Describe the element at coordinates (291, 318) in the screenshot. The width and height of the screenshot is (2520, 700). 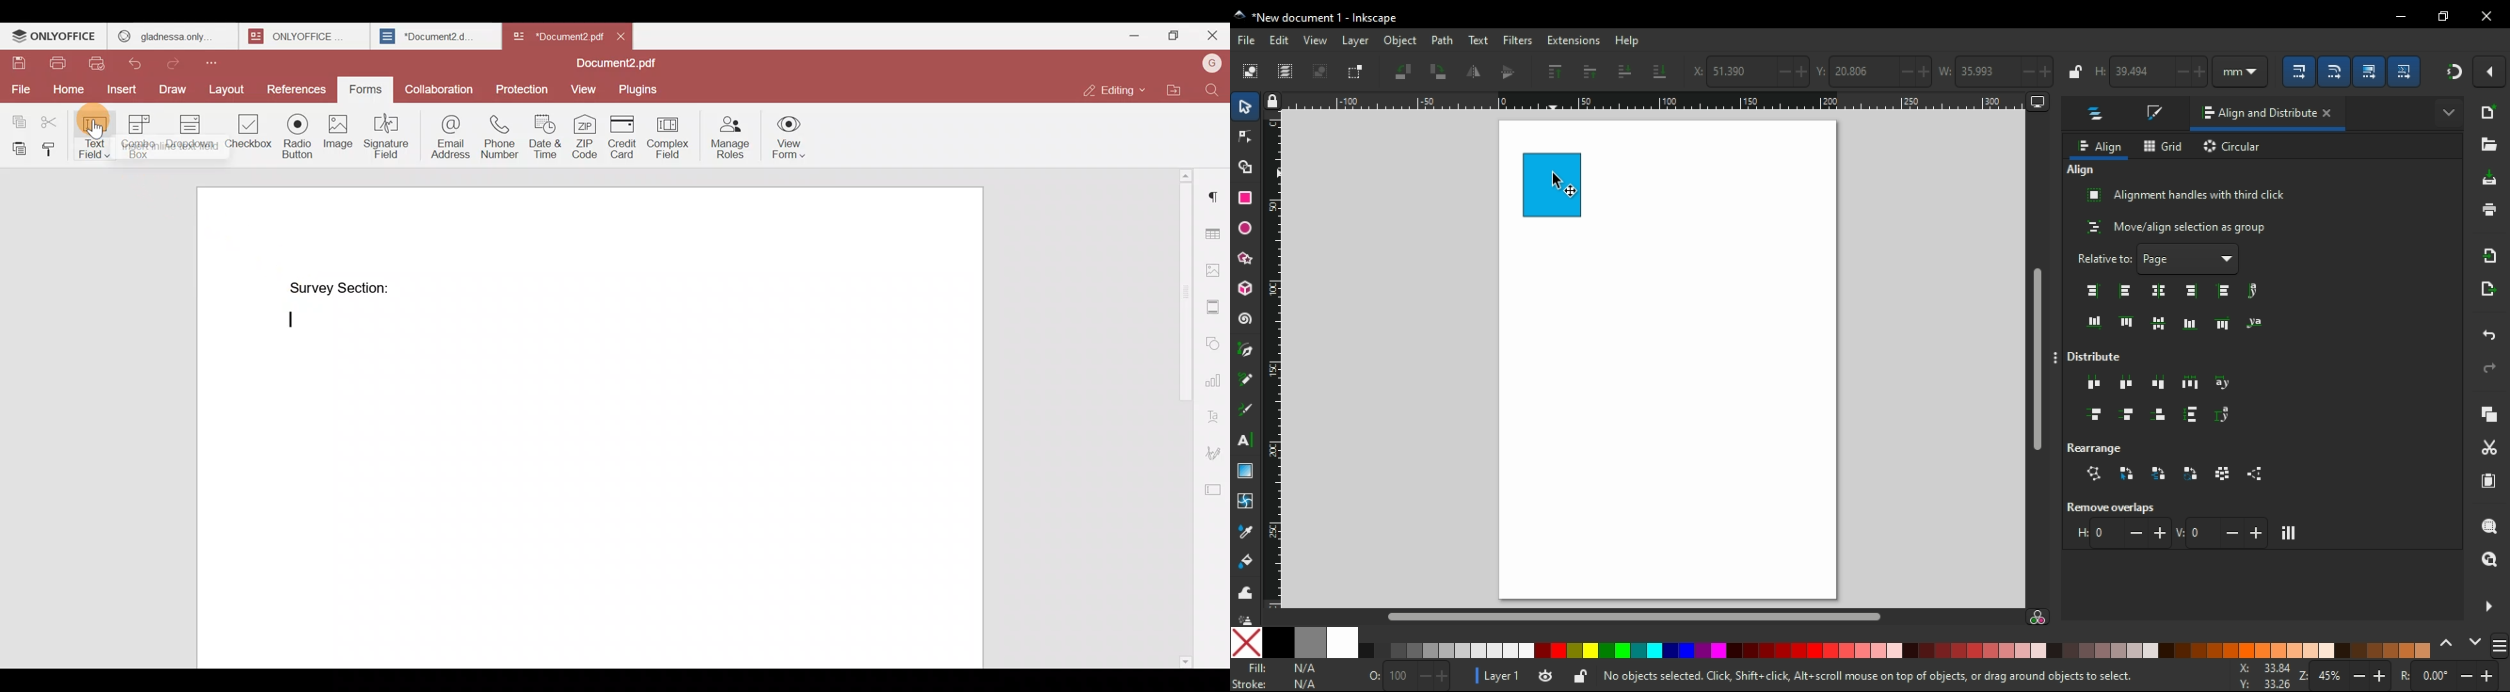
I see `text cursor` at that location.